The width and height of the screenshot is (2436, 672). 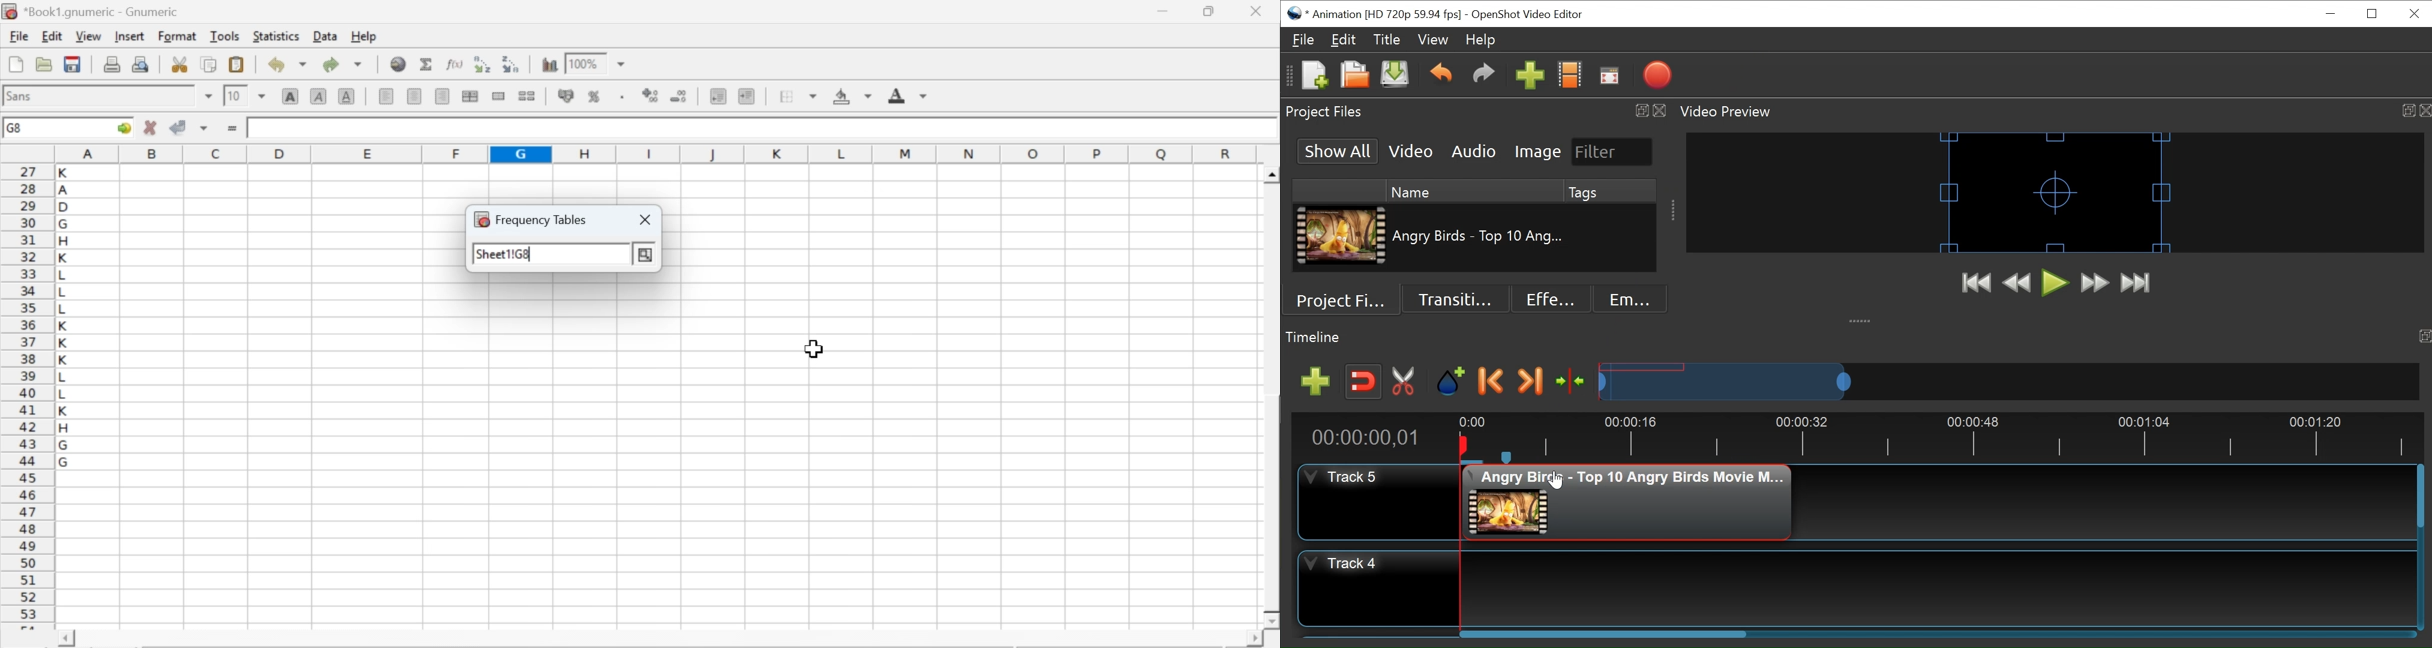 I want to click on increase indent, so click(x=746, y=97).